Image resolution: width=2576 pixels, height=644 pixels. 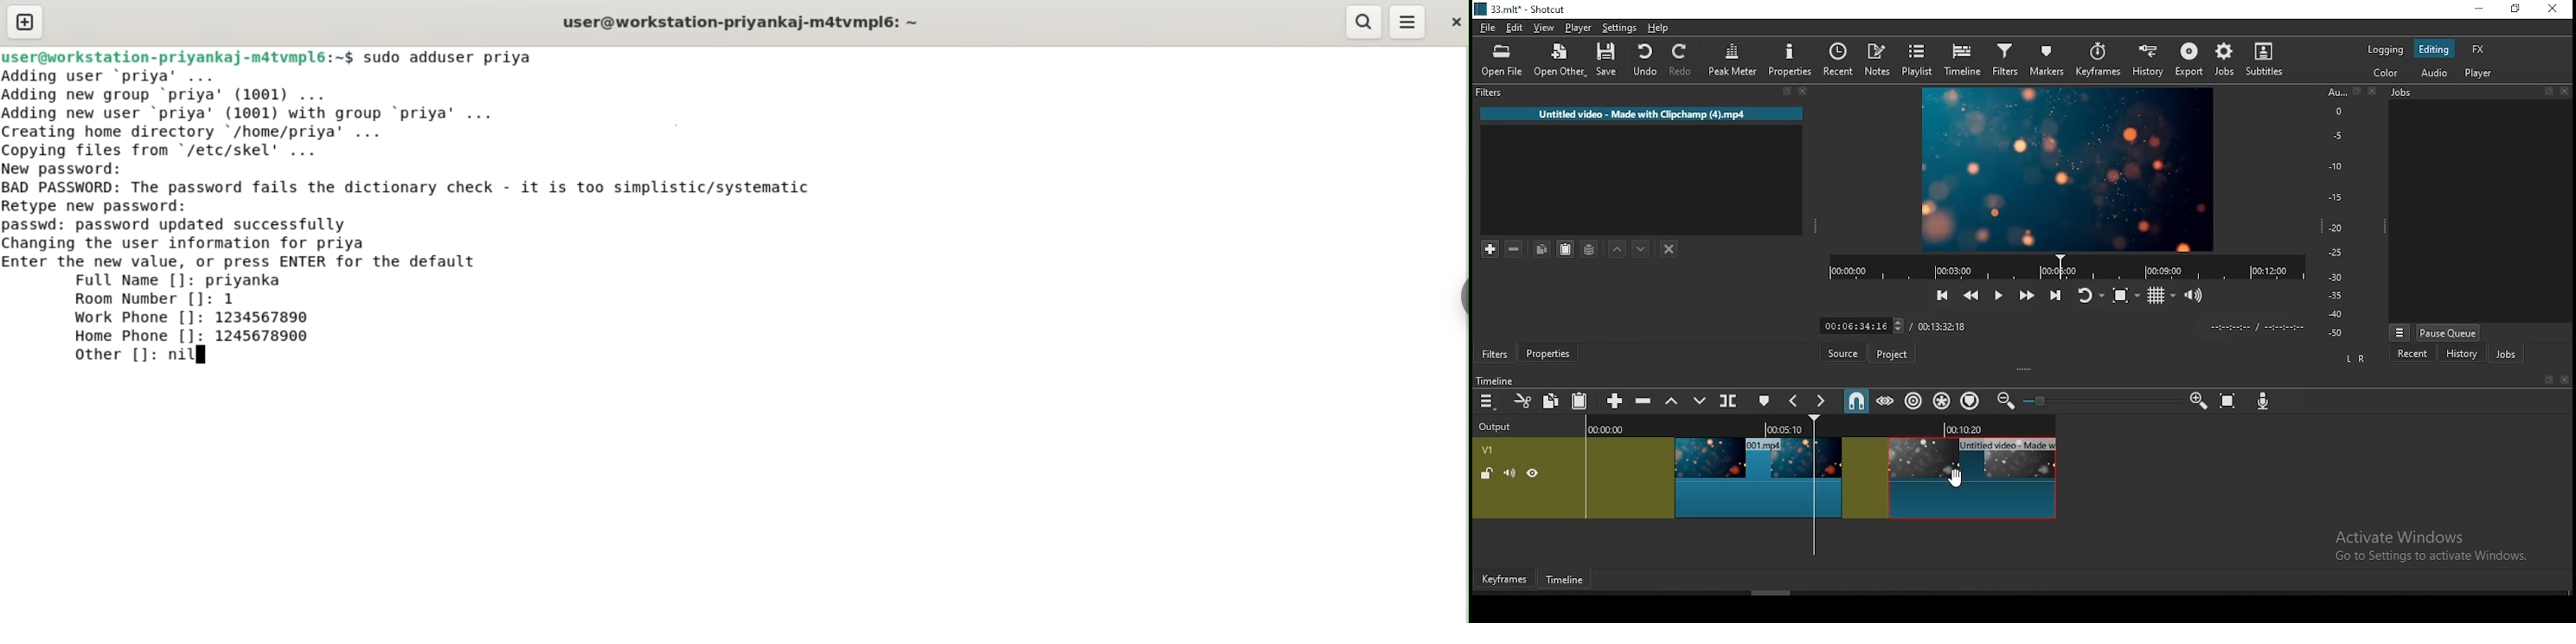 What do you see at coordinates (1670, 250) in the screenshot?
I see `deselct filter` at bounding box center [1670, 250].